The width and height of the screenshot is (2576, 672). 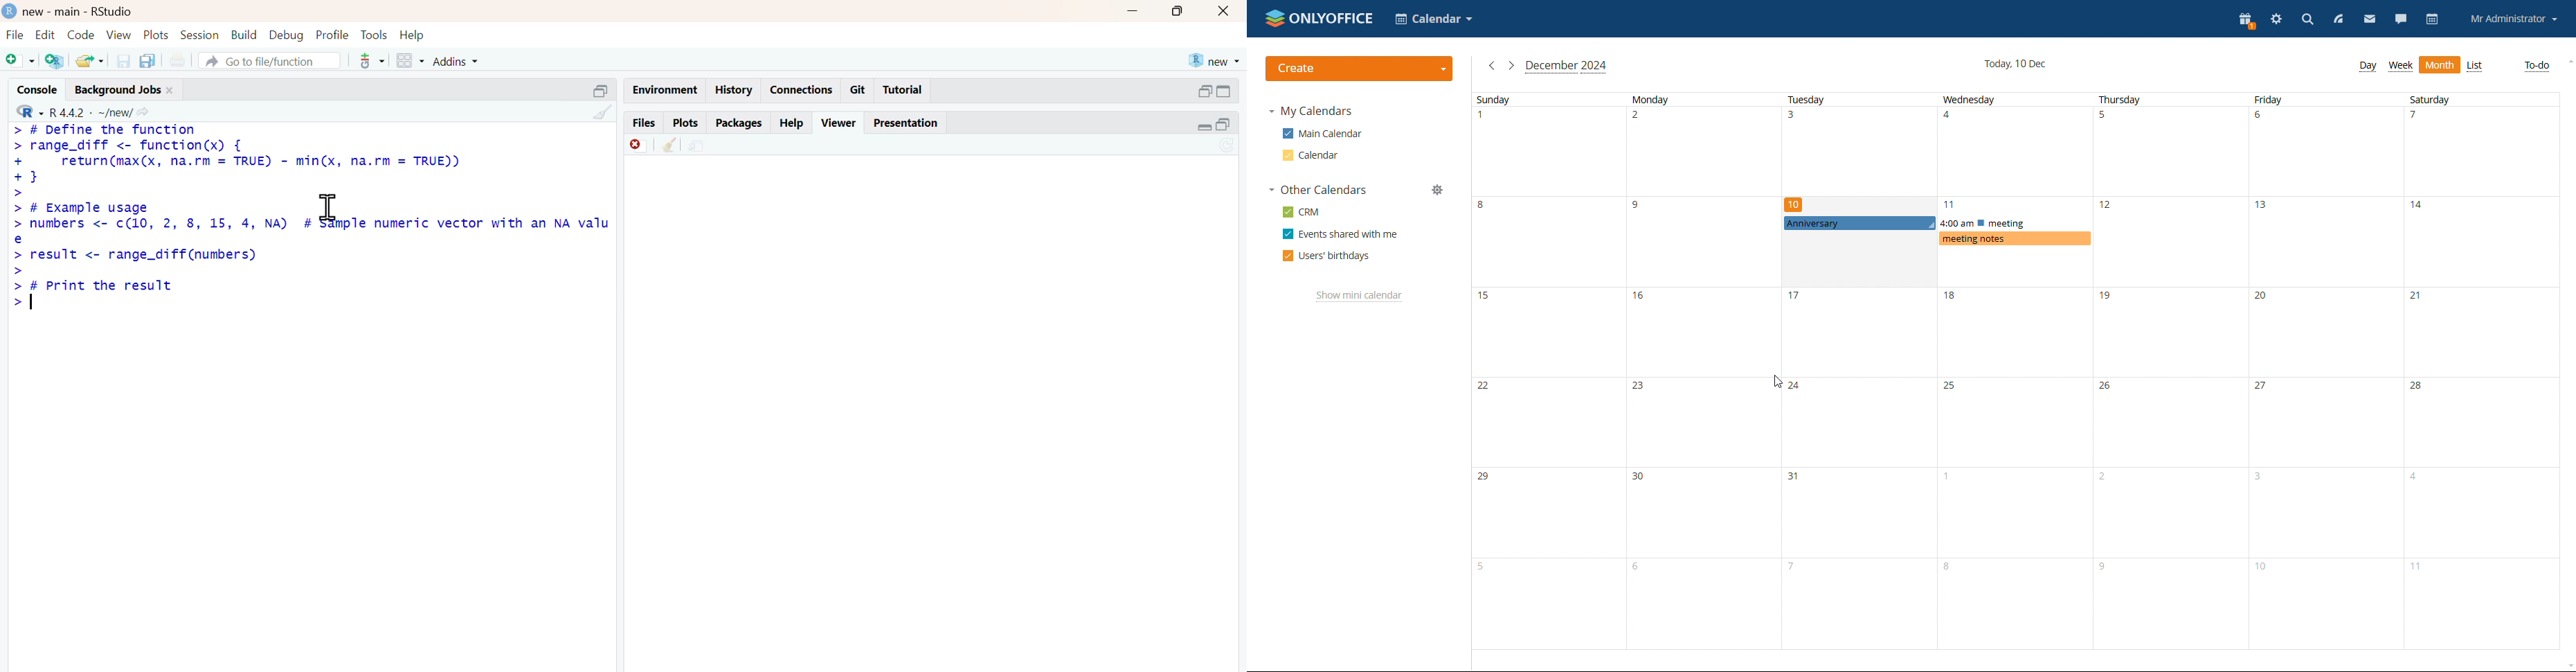 I want to click on share folder as, so click(x=91, y=60).